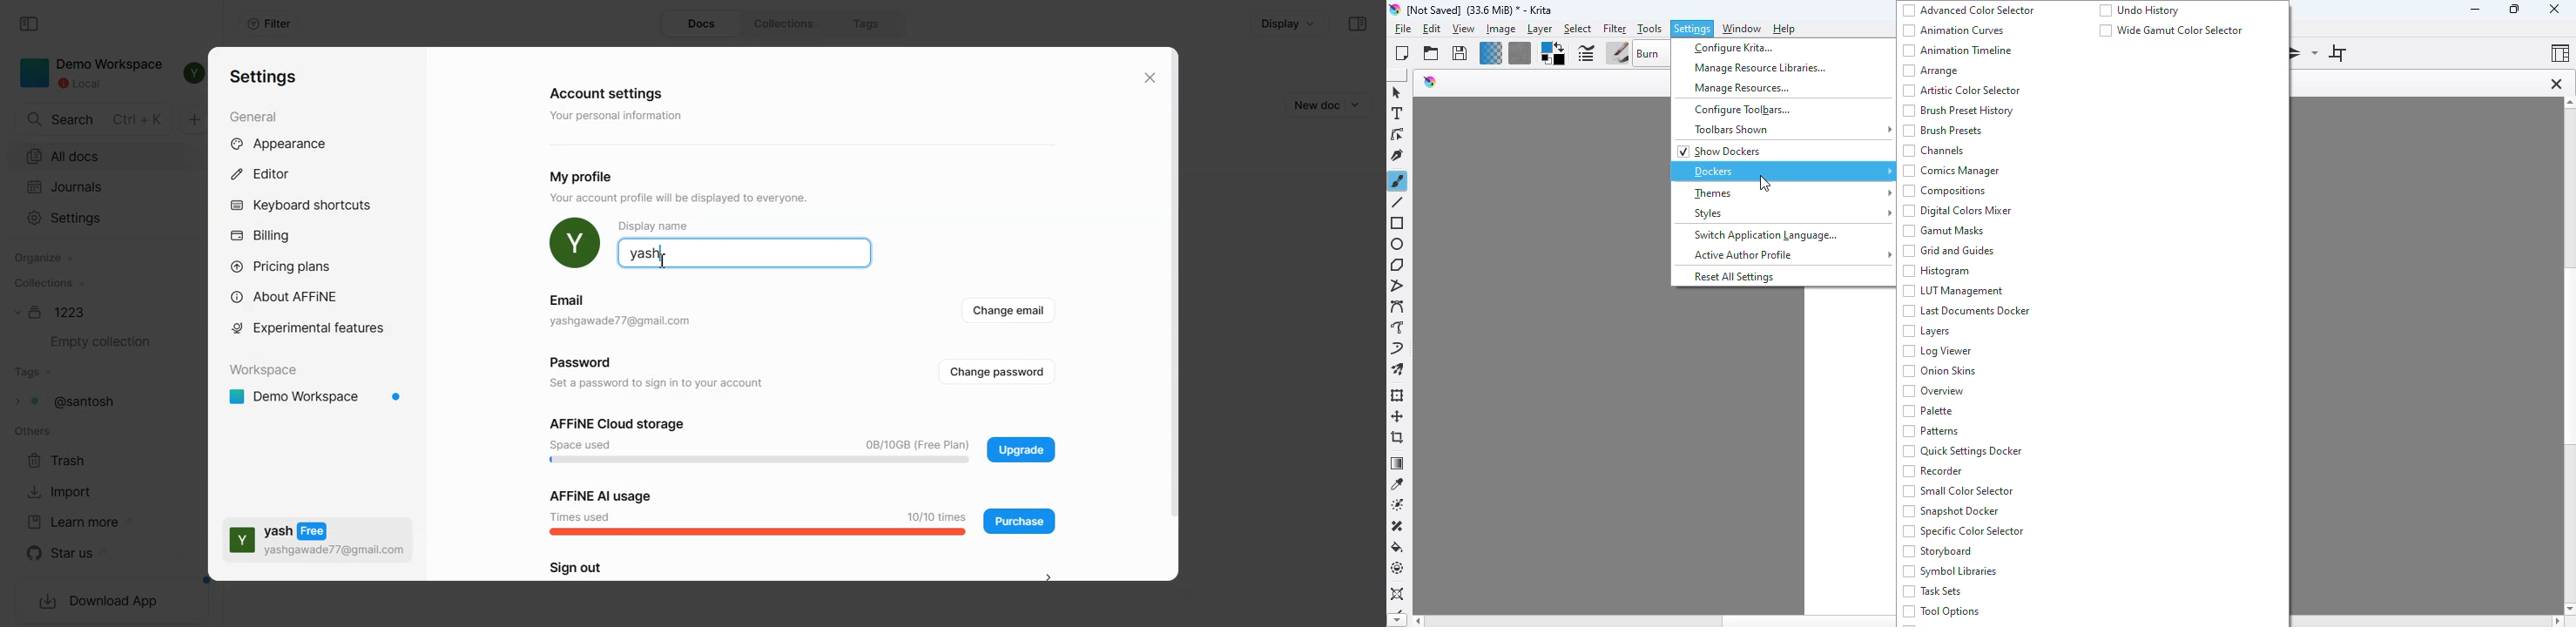 This screenshot has width=2576, height=644. I want to click on Journals, so click(98, 186).